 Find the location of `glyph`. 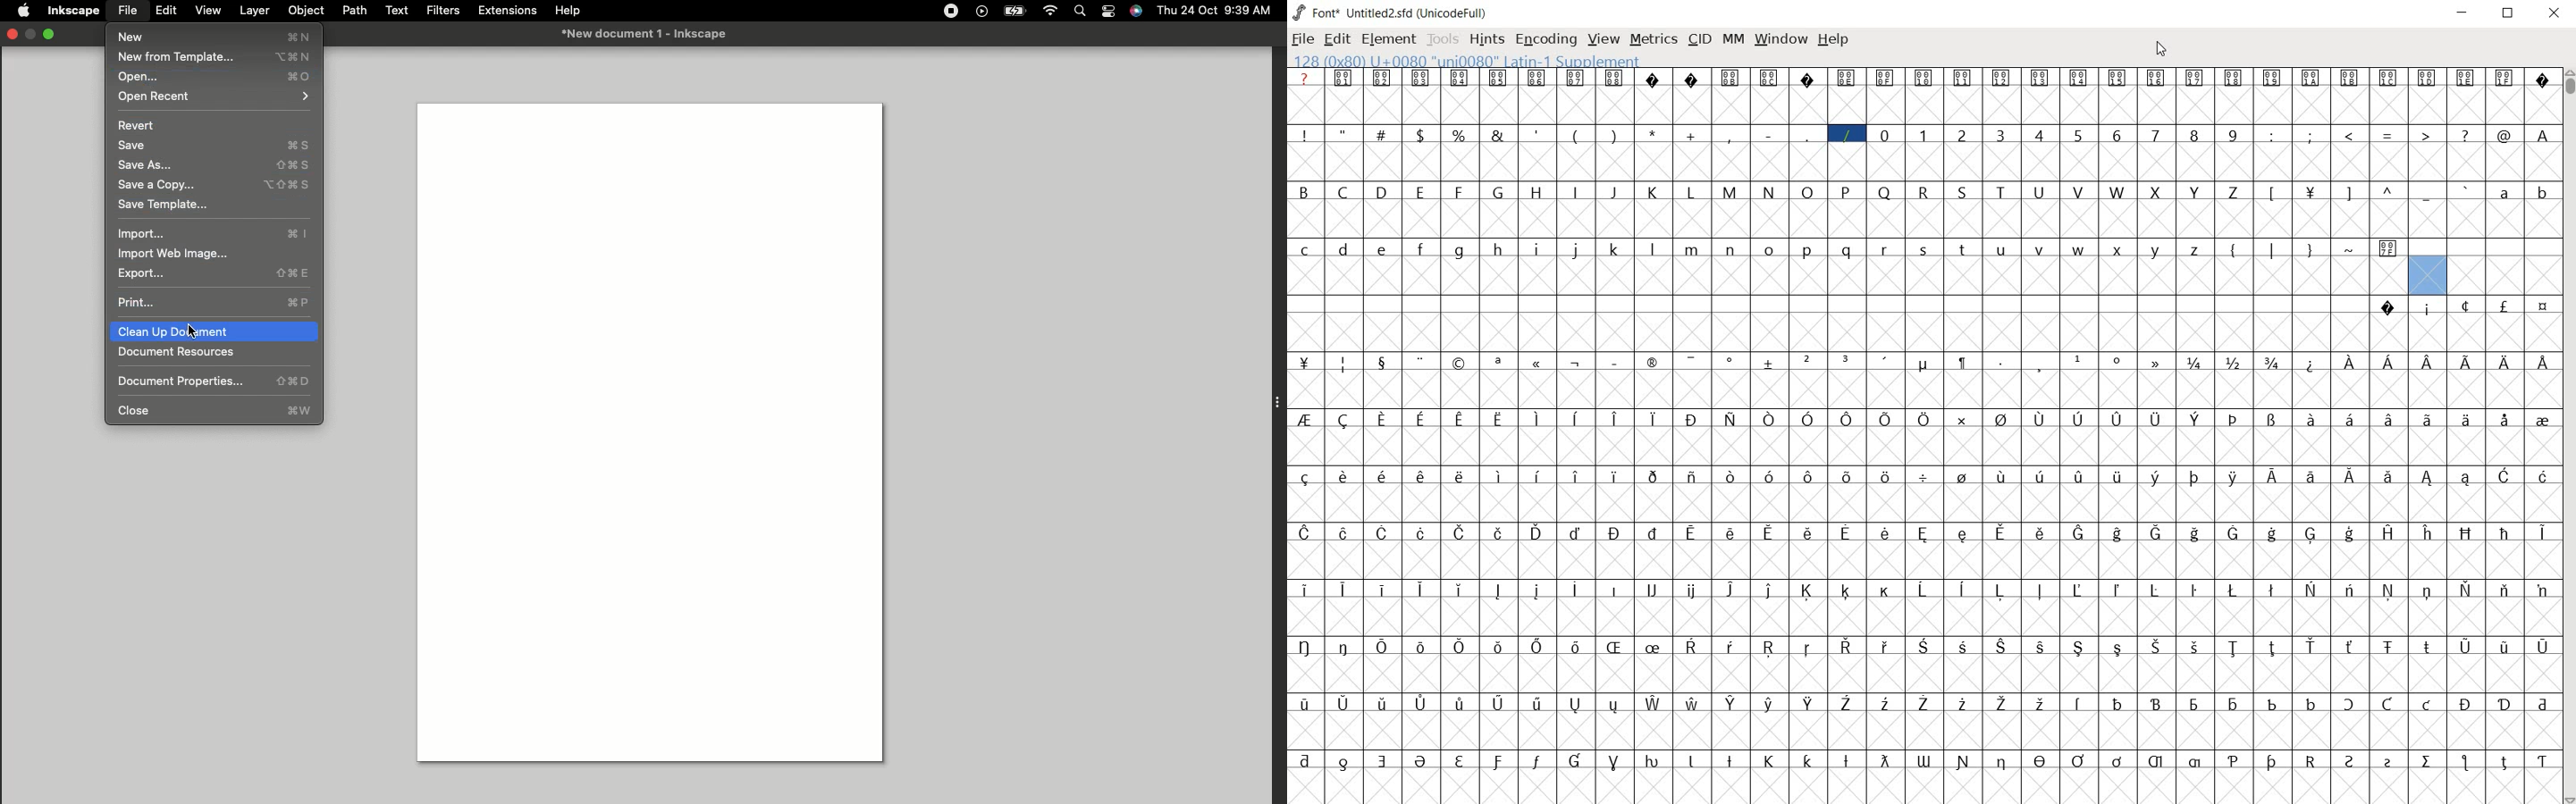

glyph is located at coordinates (2156, 135).